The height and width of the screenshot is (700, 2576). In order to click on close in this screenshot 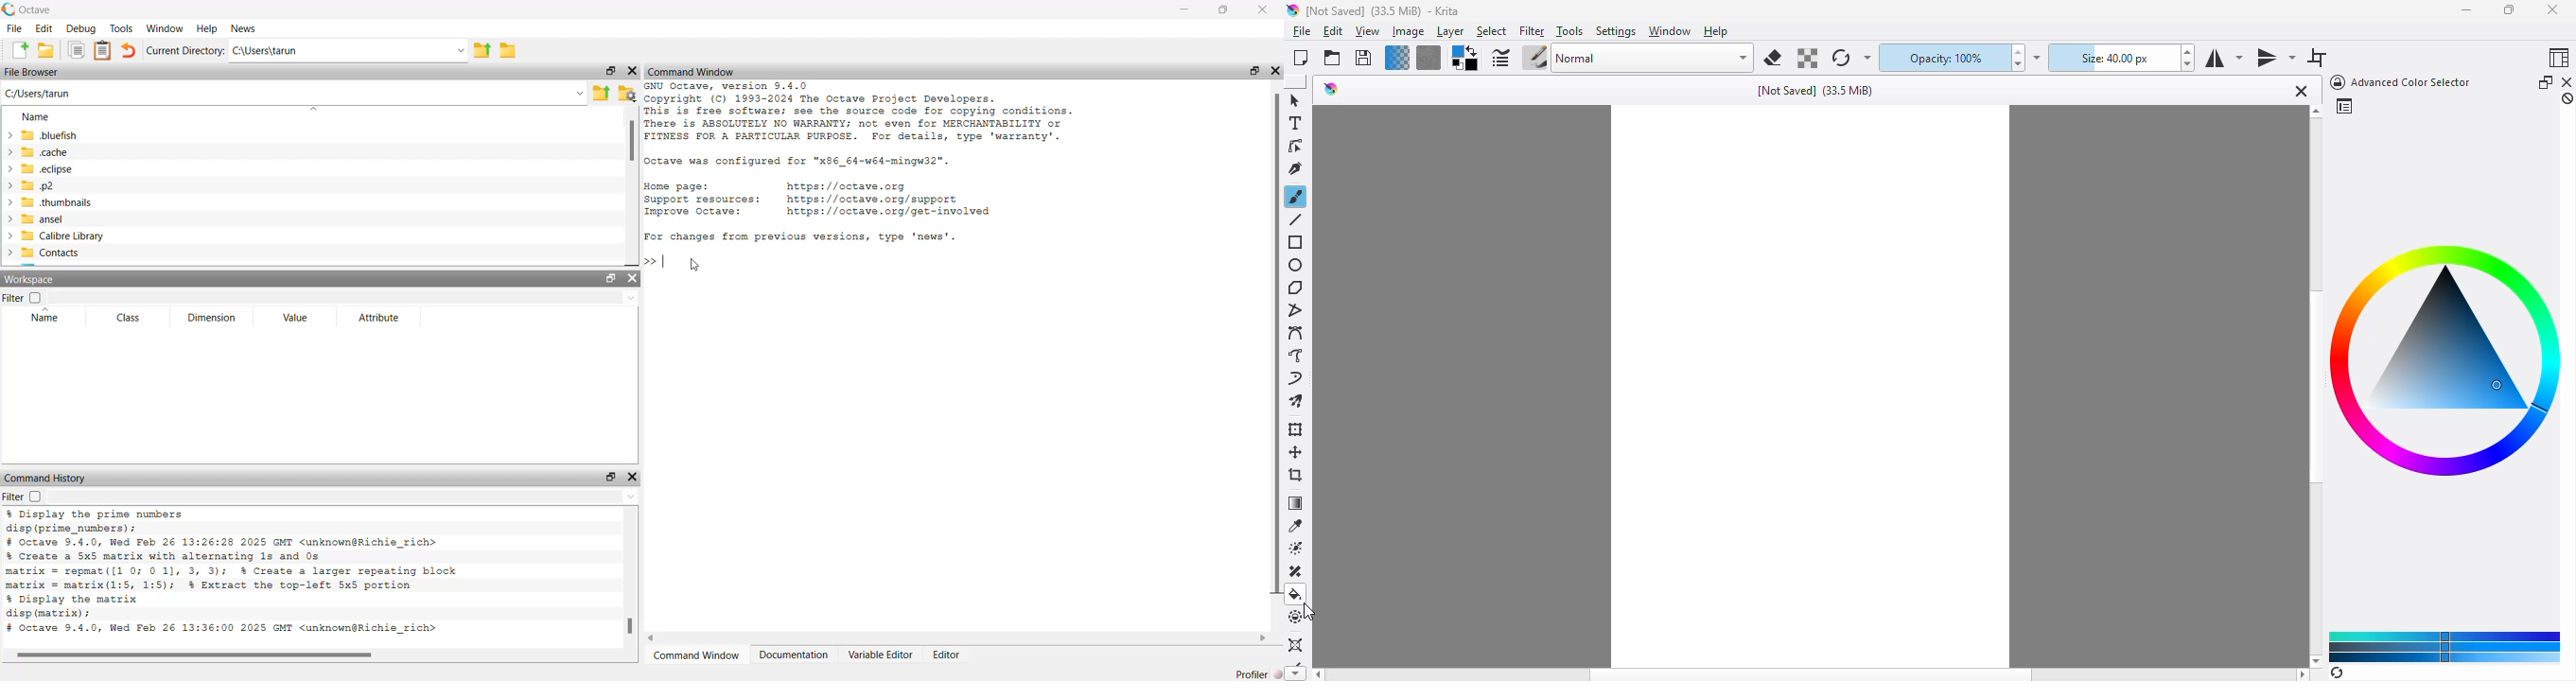, I will do `click(2299, 91)`.